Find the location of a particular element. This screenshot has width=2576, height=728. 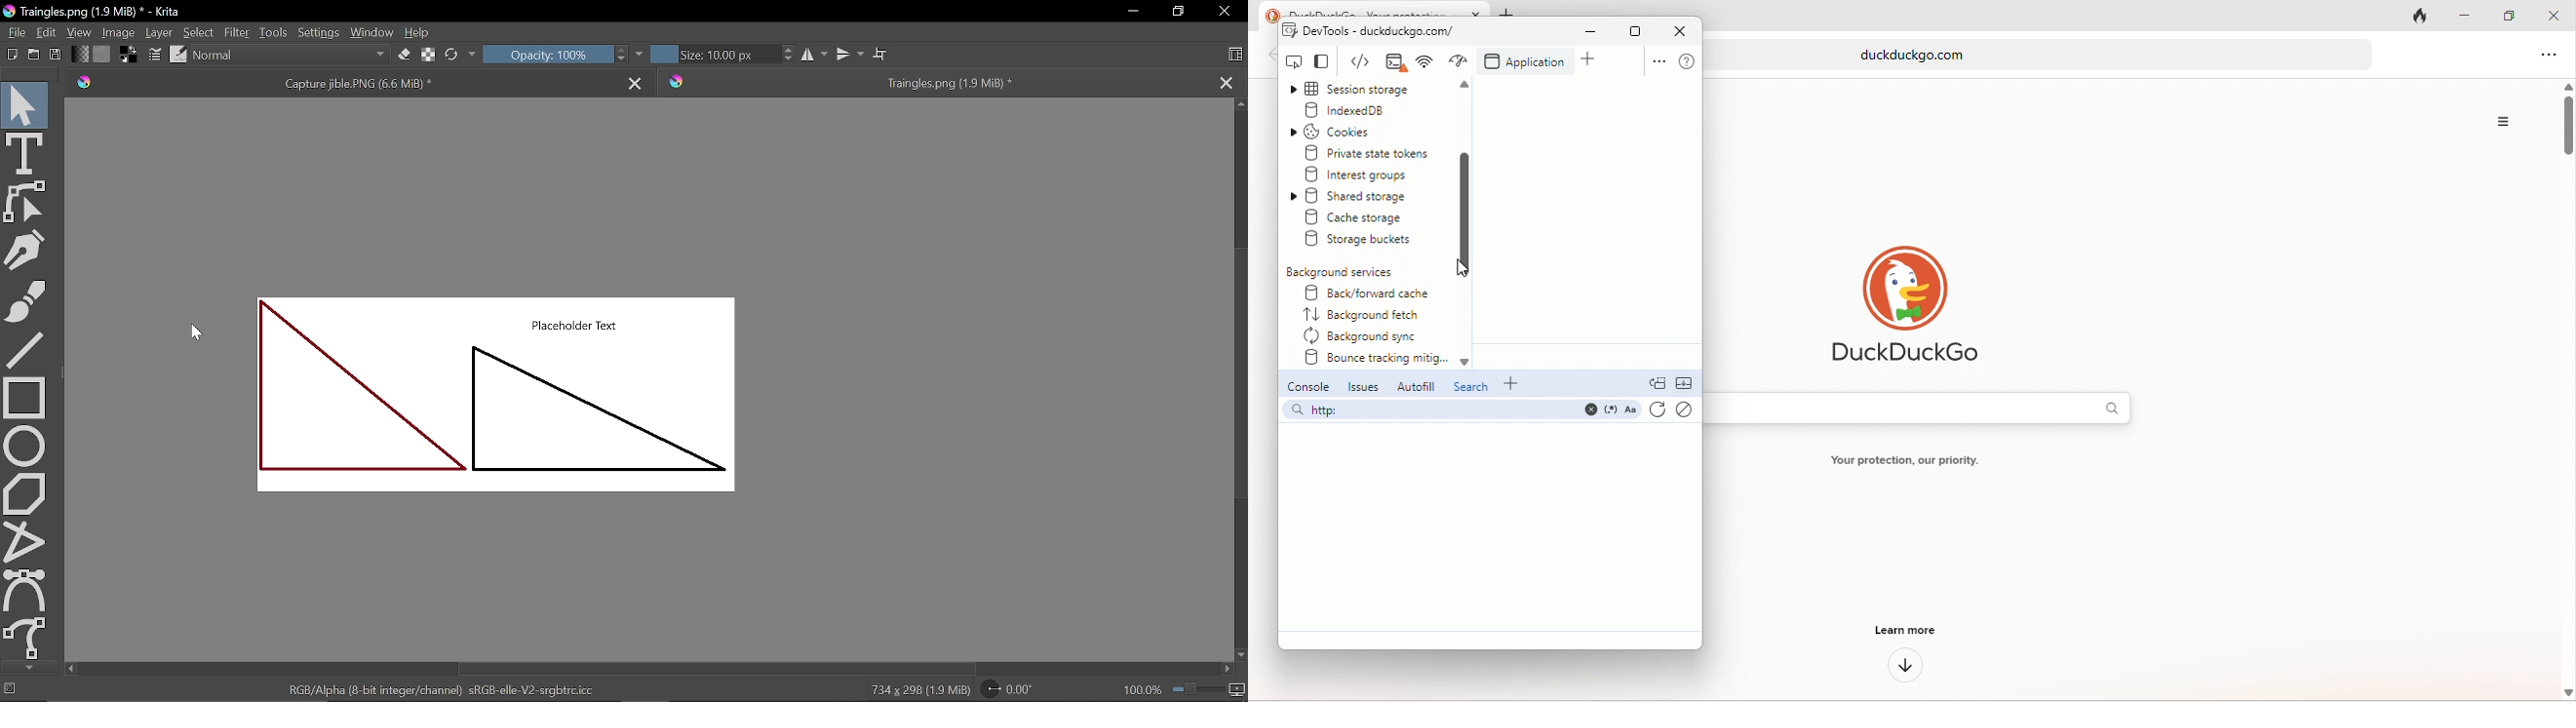

View is located at coordinates (80, 31).